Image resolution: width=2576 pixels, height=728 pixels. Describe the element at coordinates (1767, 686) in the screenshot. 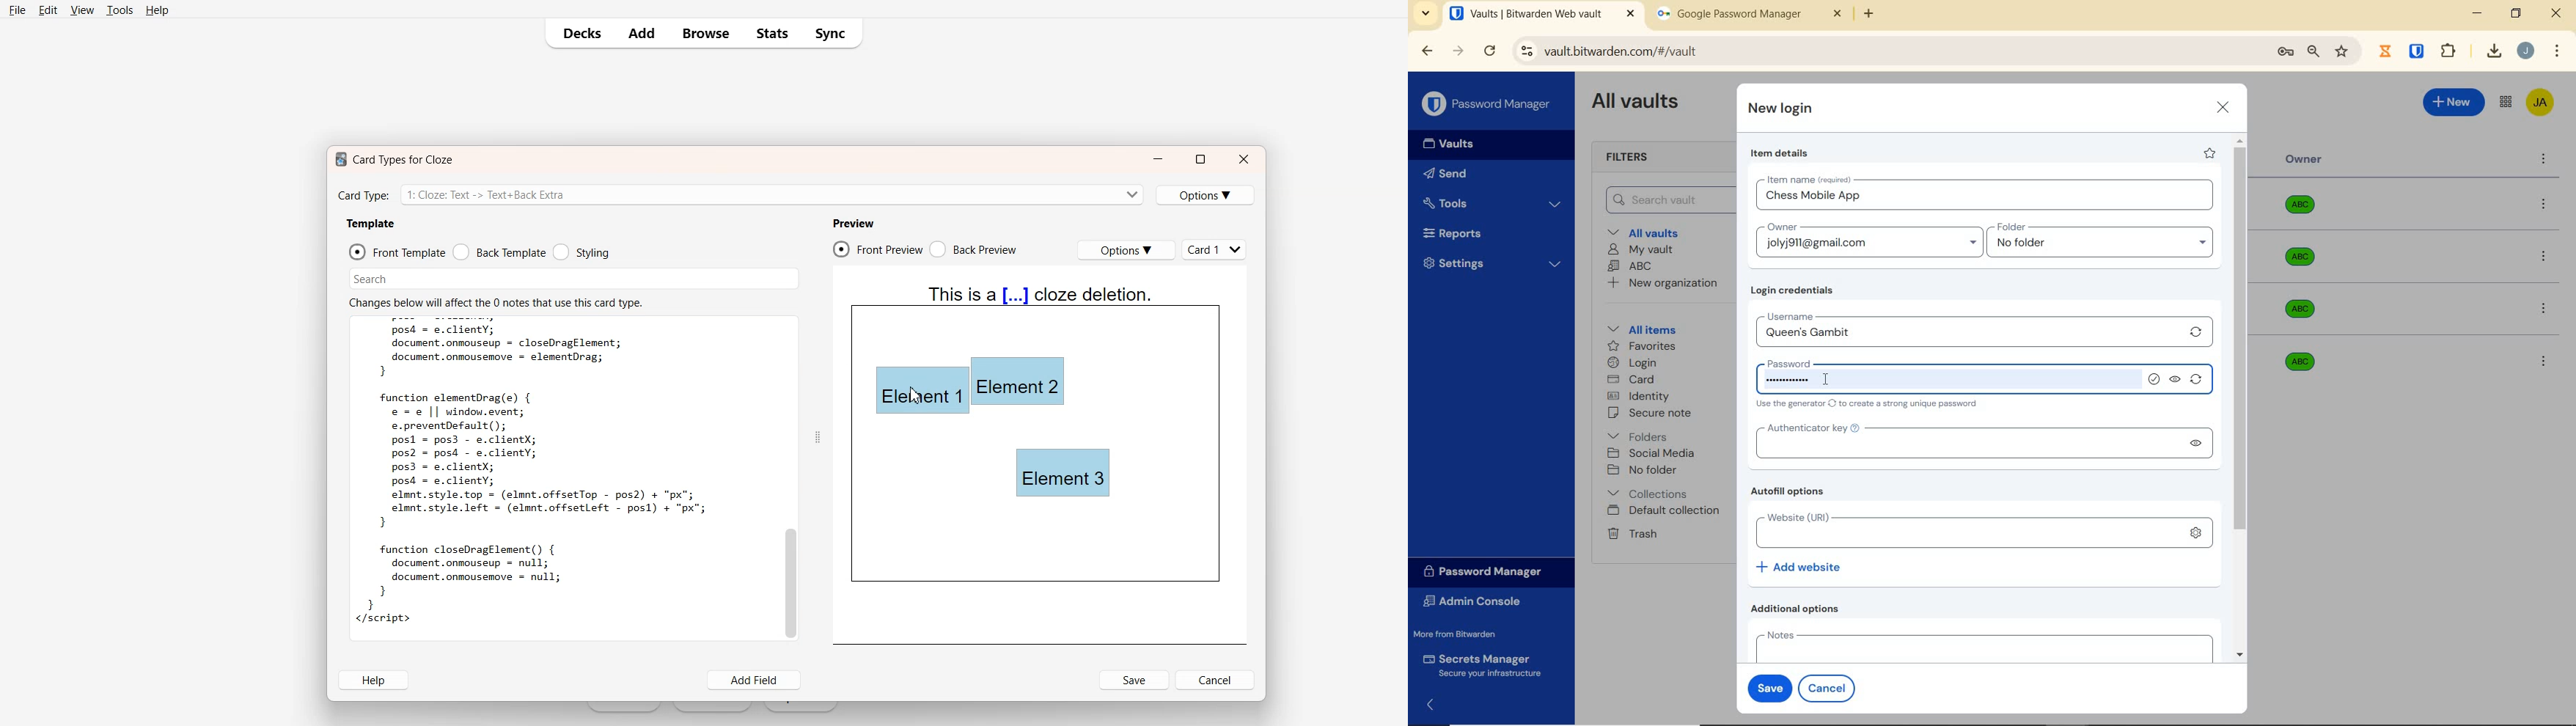

I see `save` at that location.